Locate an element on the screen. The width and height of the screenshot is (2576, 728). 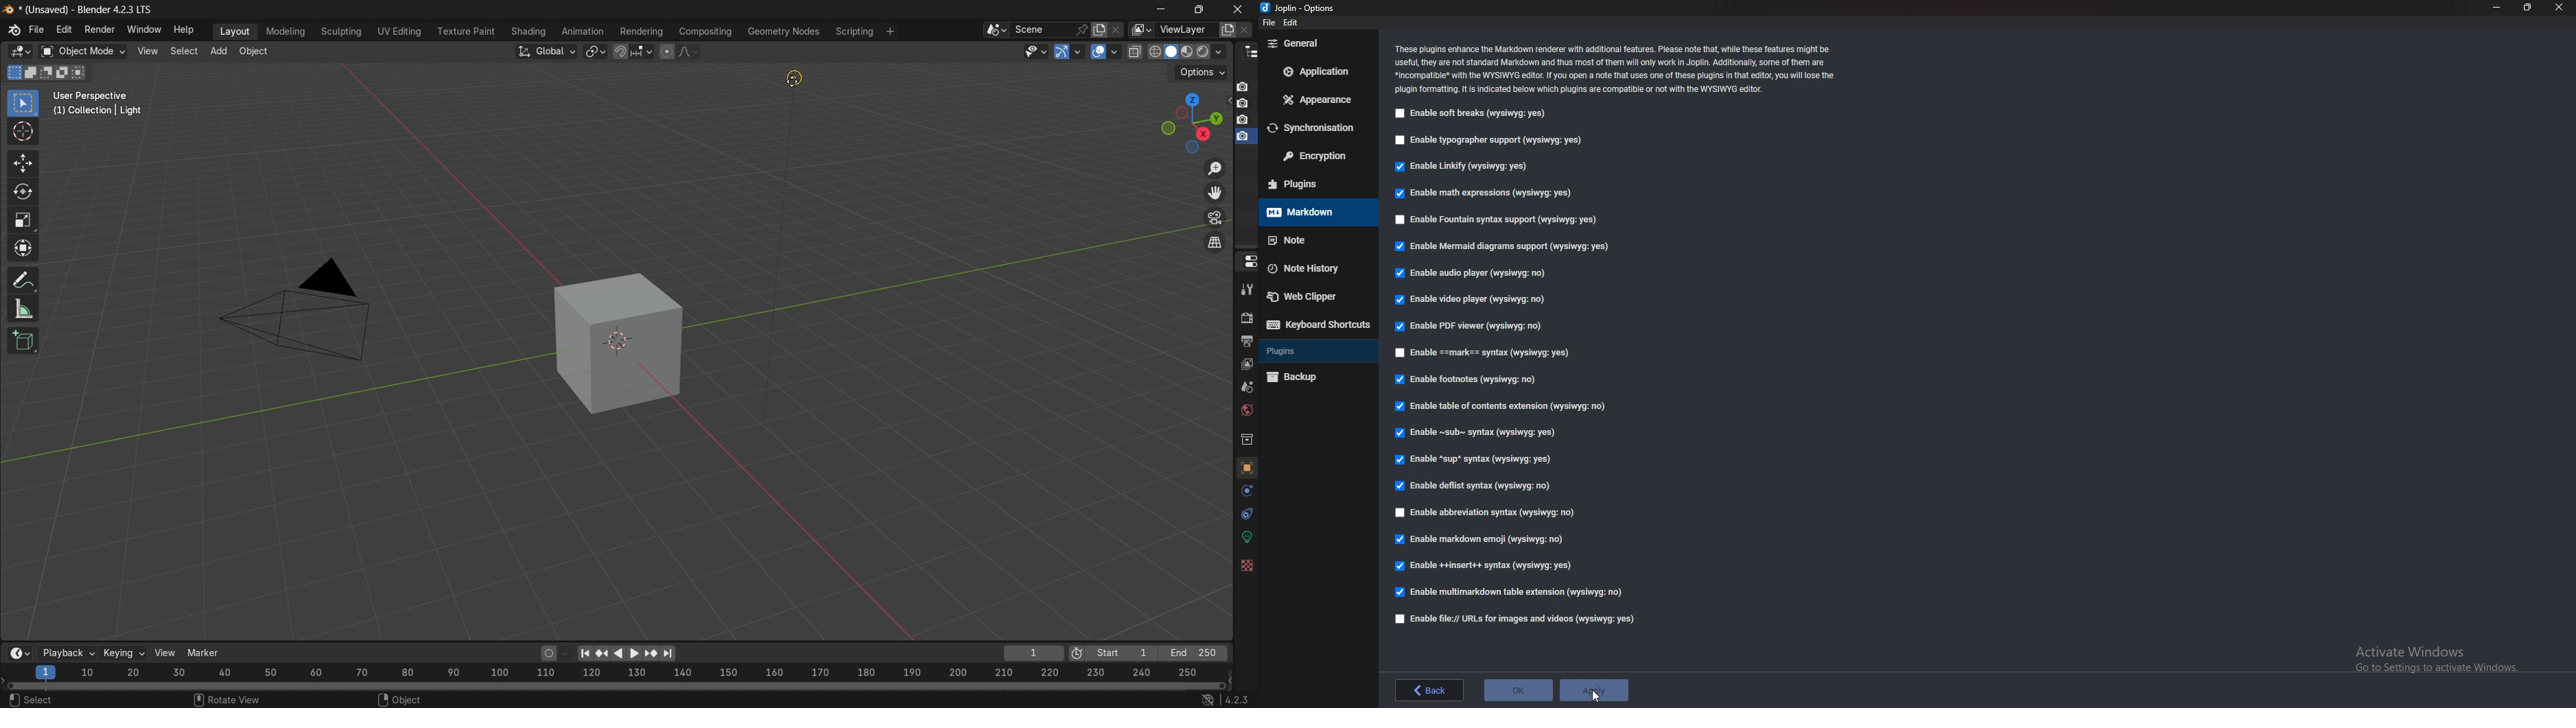
Resize is located at coordinates (2527, 8).